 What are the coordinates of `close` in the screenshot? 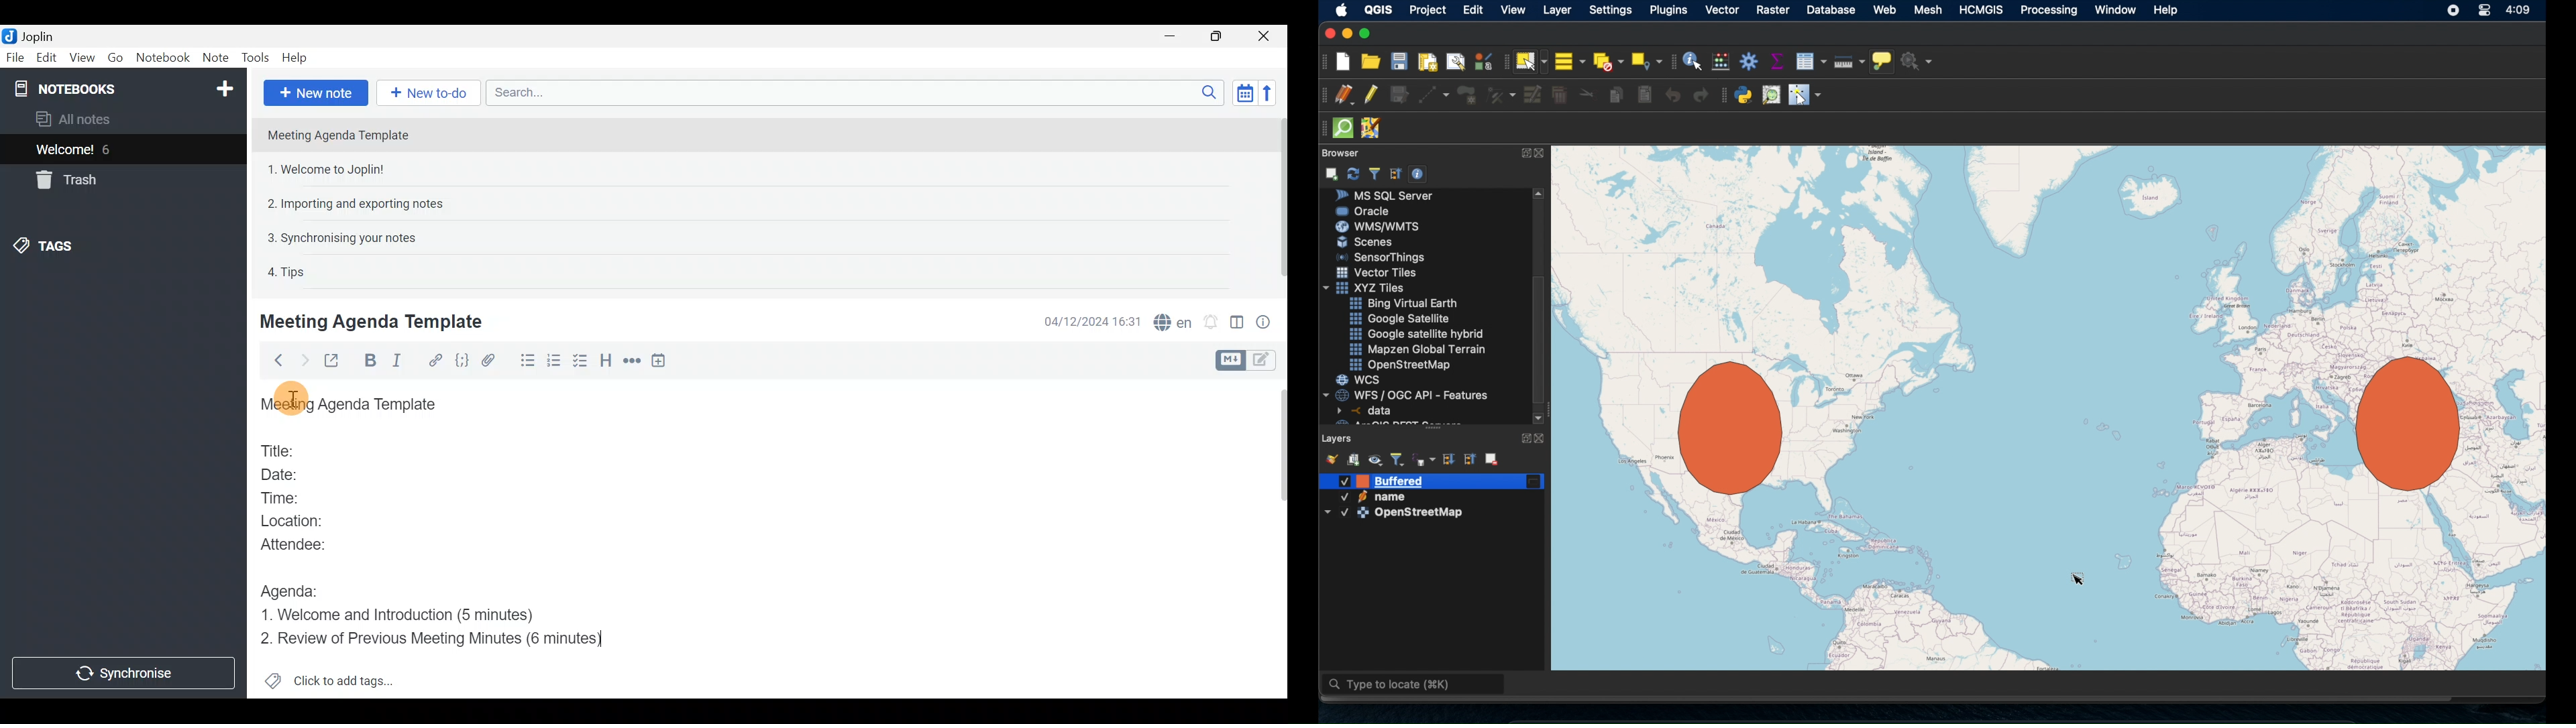 It's located at (1544, 438).